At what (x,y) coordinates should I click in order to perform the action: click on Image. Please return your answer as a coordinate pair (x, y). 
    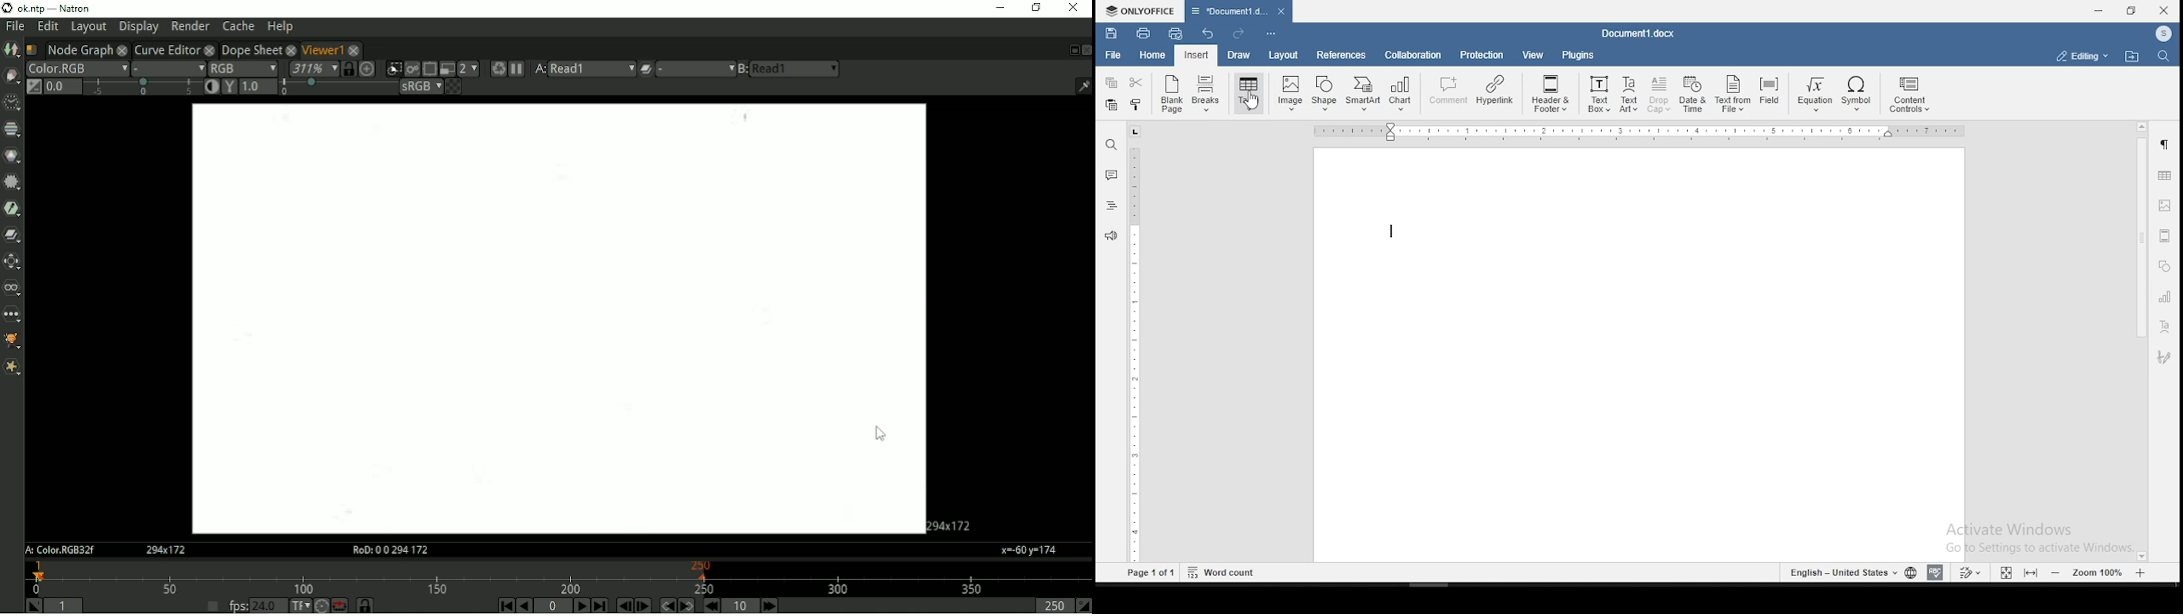
    Looking at the image, I should click on (1292, 93).